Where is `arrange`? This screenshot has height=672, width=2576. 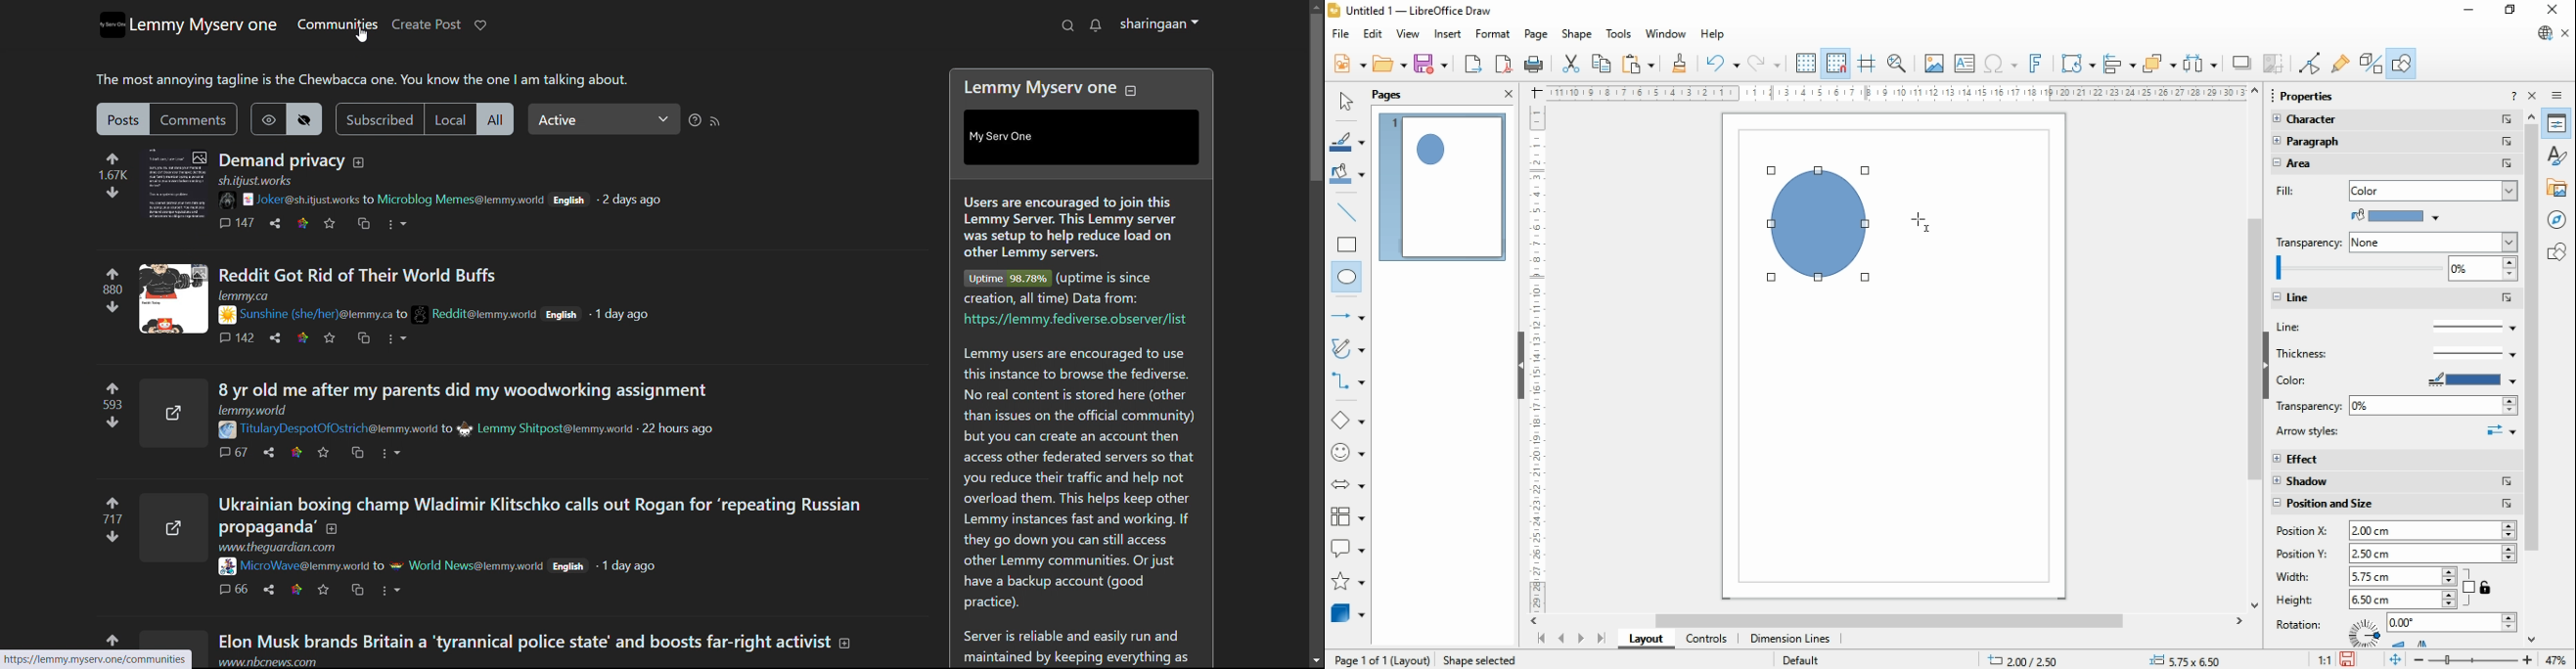 arrange is located at coordinates (2160, 64).